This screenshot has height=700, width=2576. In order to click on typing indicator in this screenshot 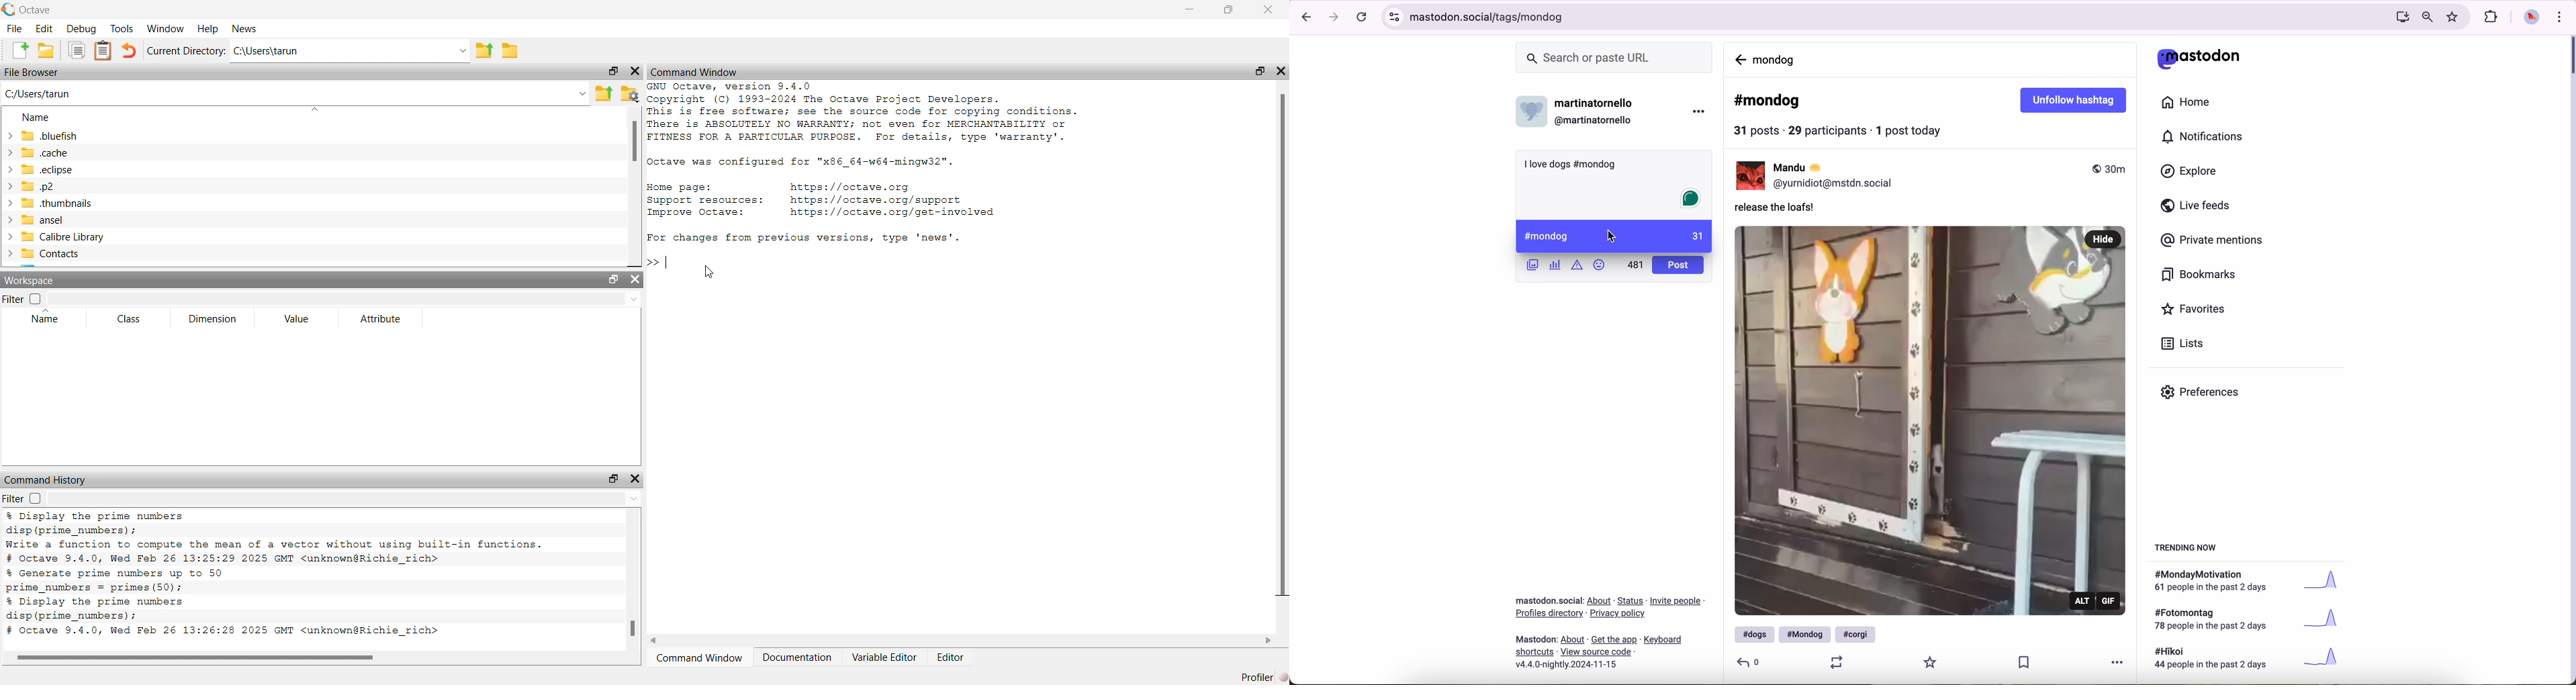, I will do `click(668, 262)`.